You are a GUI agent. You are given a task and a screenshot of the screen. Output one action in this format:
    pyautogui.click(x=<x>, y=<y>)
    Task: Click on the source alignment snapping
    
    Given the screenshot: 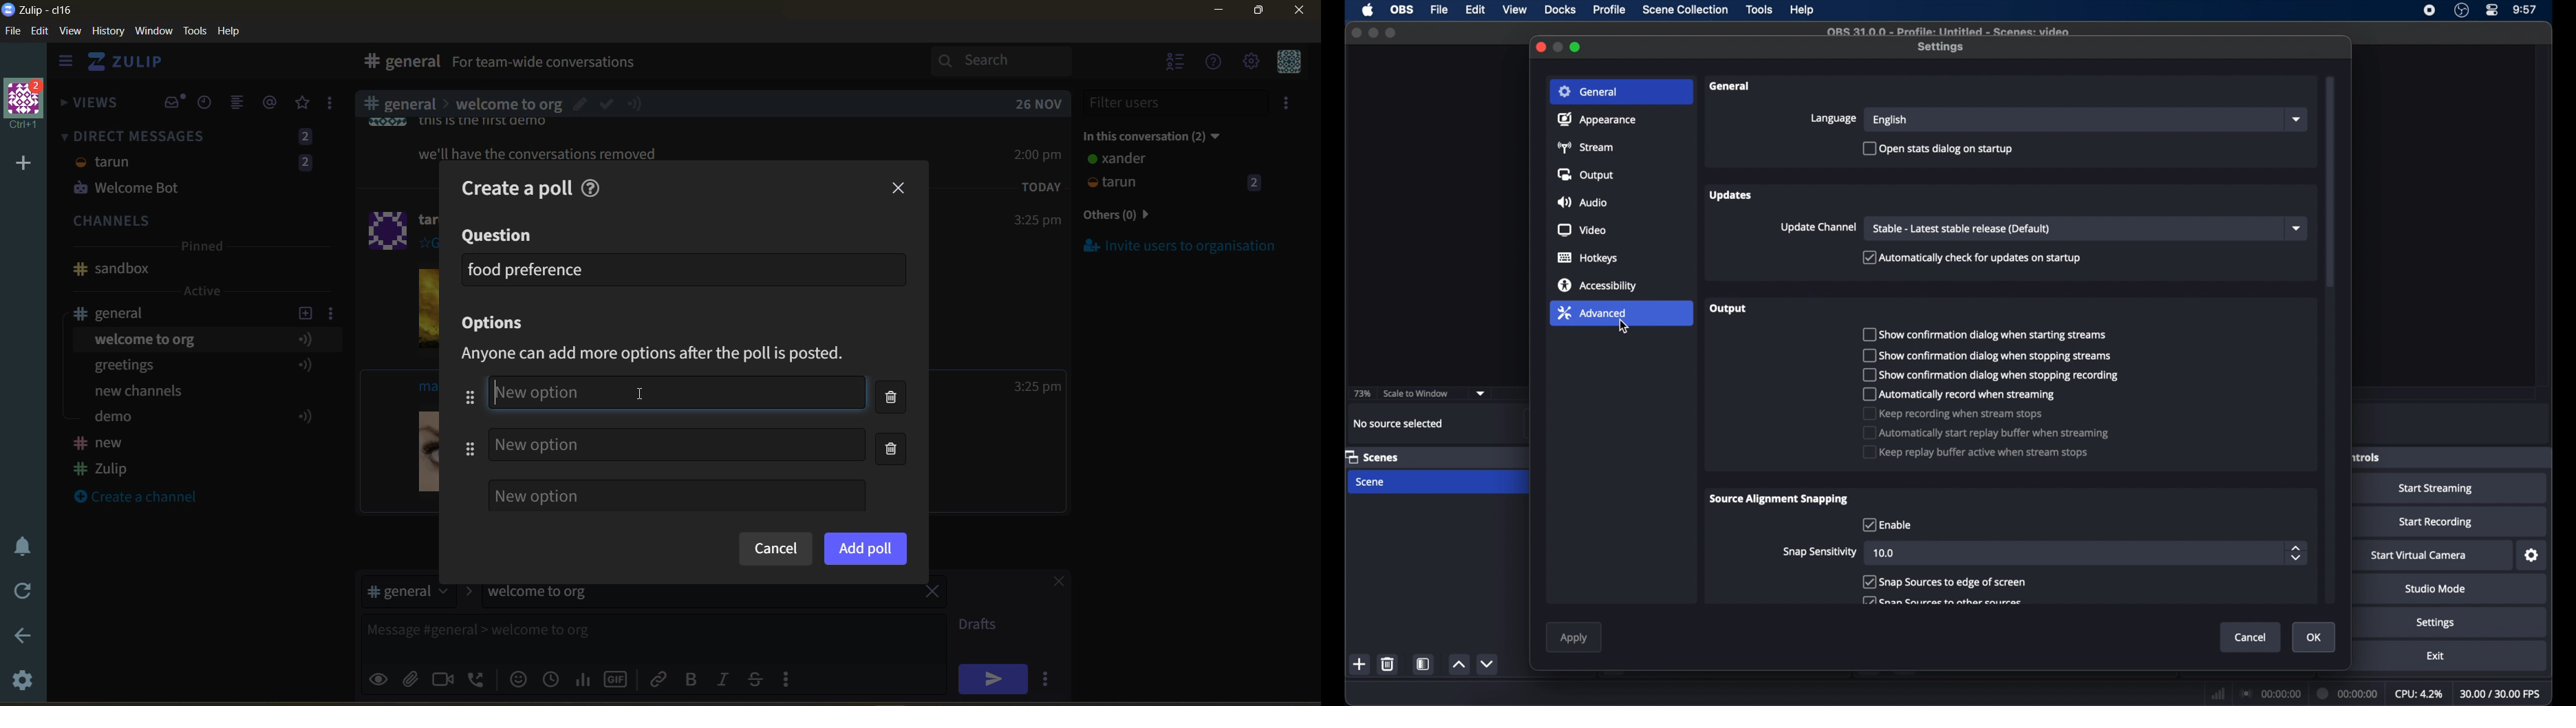 What is the action you would take?
    pyautogui.click(x=1781, y=500)
    